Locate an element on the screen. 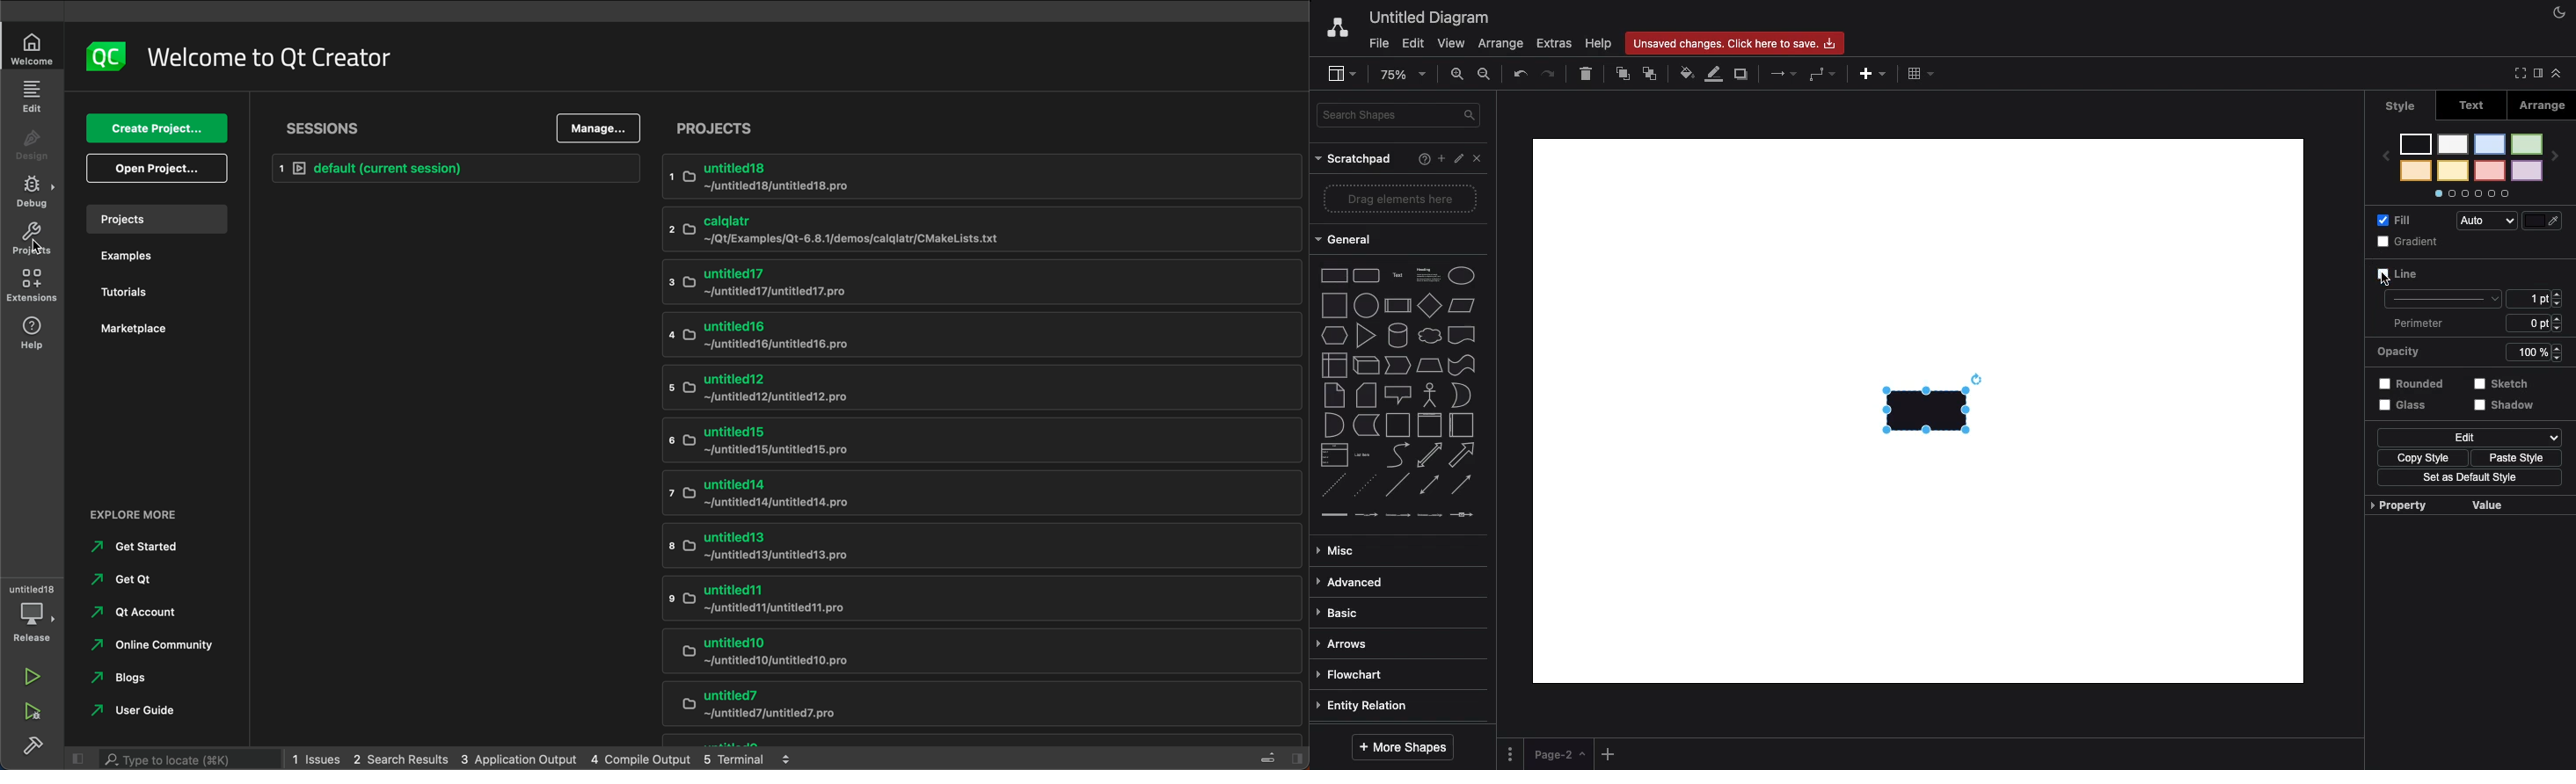  vertical container is located at coordinates (1428, 426).